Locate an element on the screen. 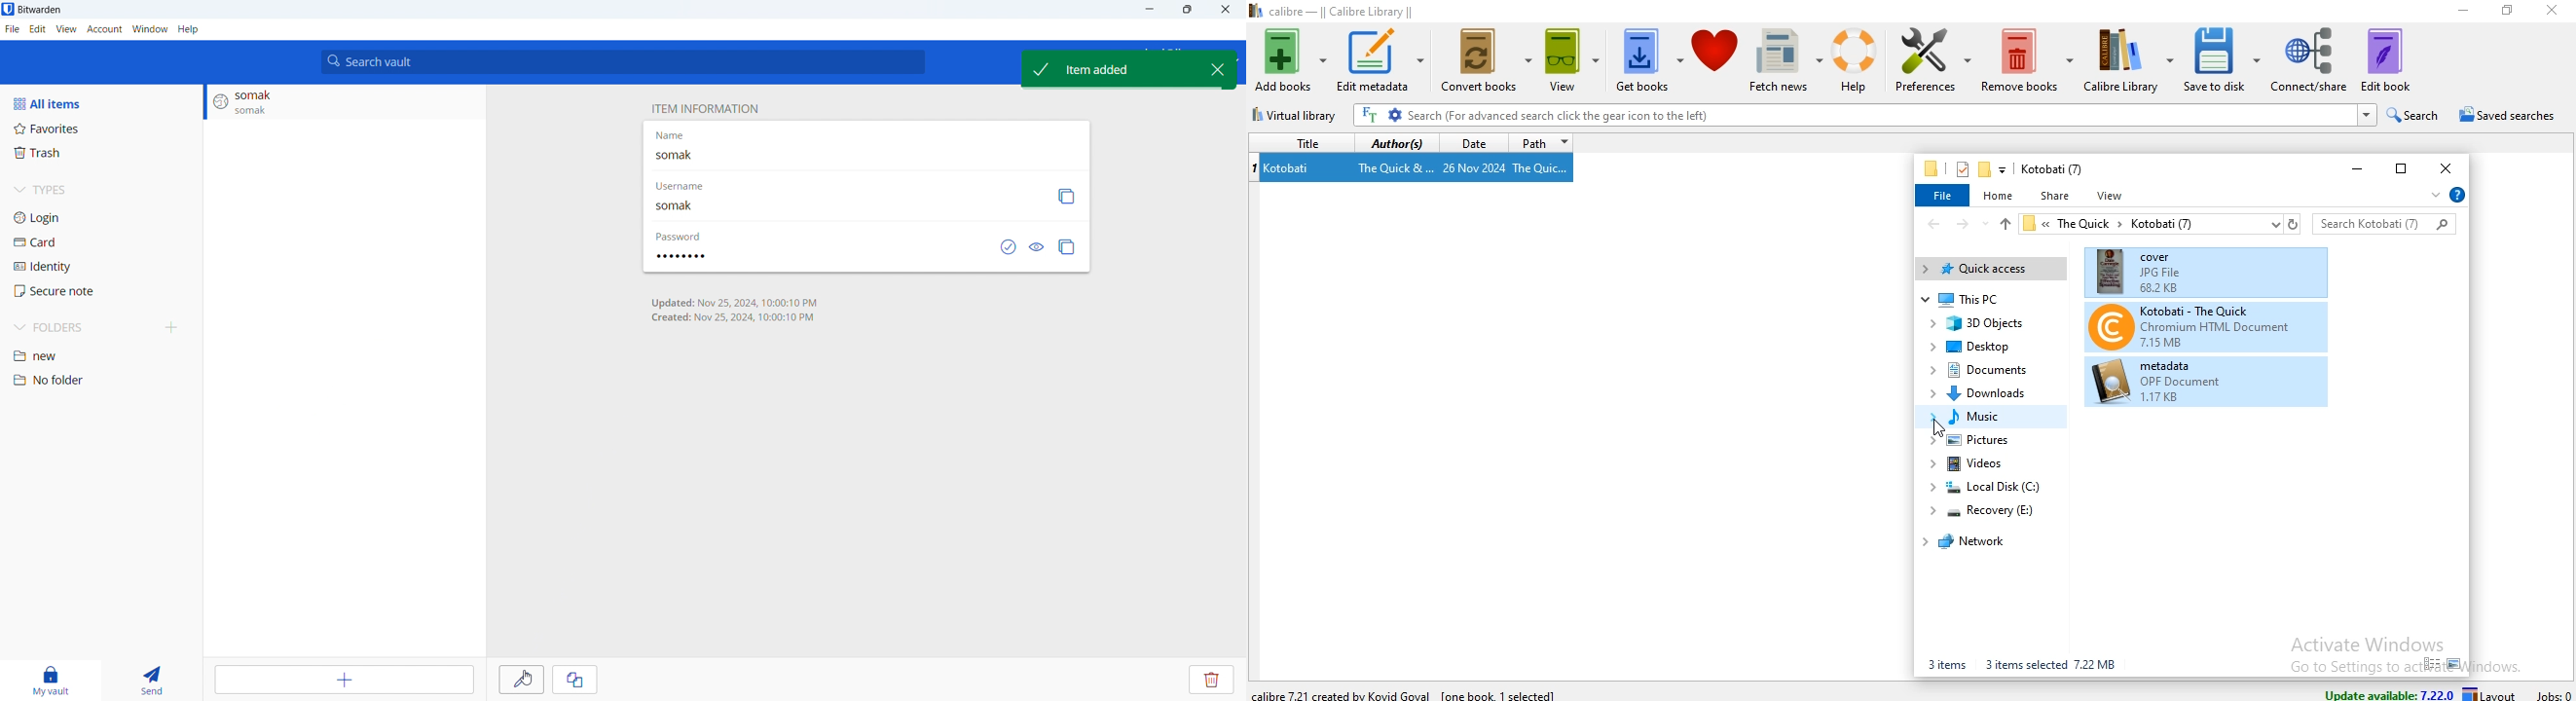 This screenshot has width=2576, height=728. share is located at coordinates (2054, 196).